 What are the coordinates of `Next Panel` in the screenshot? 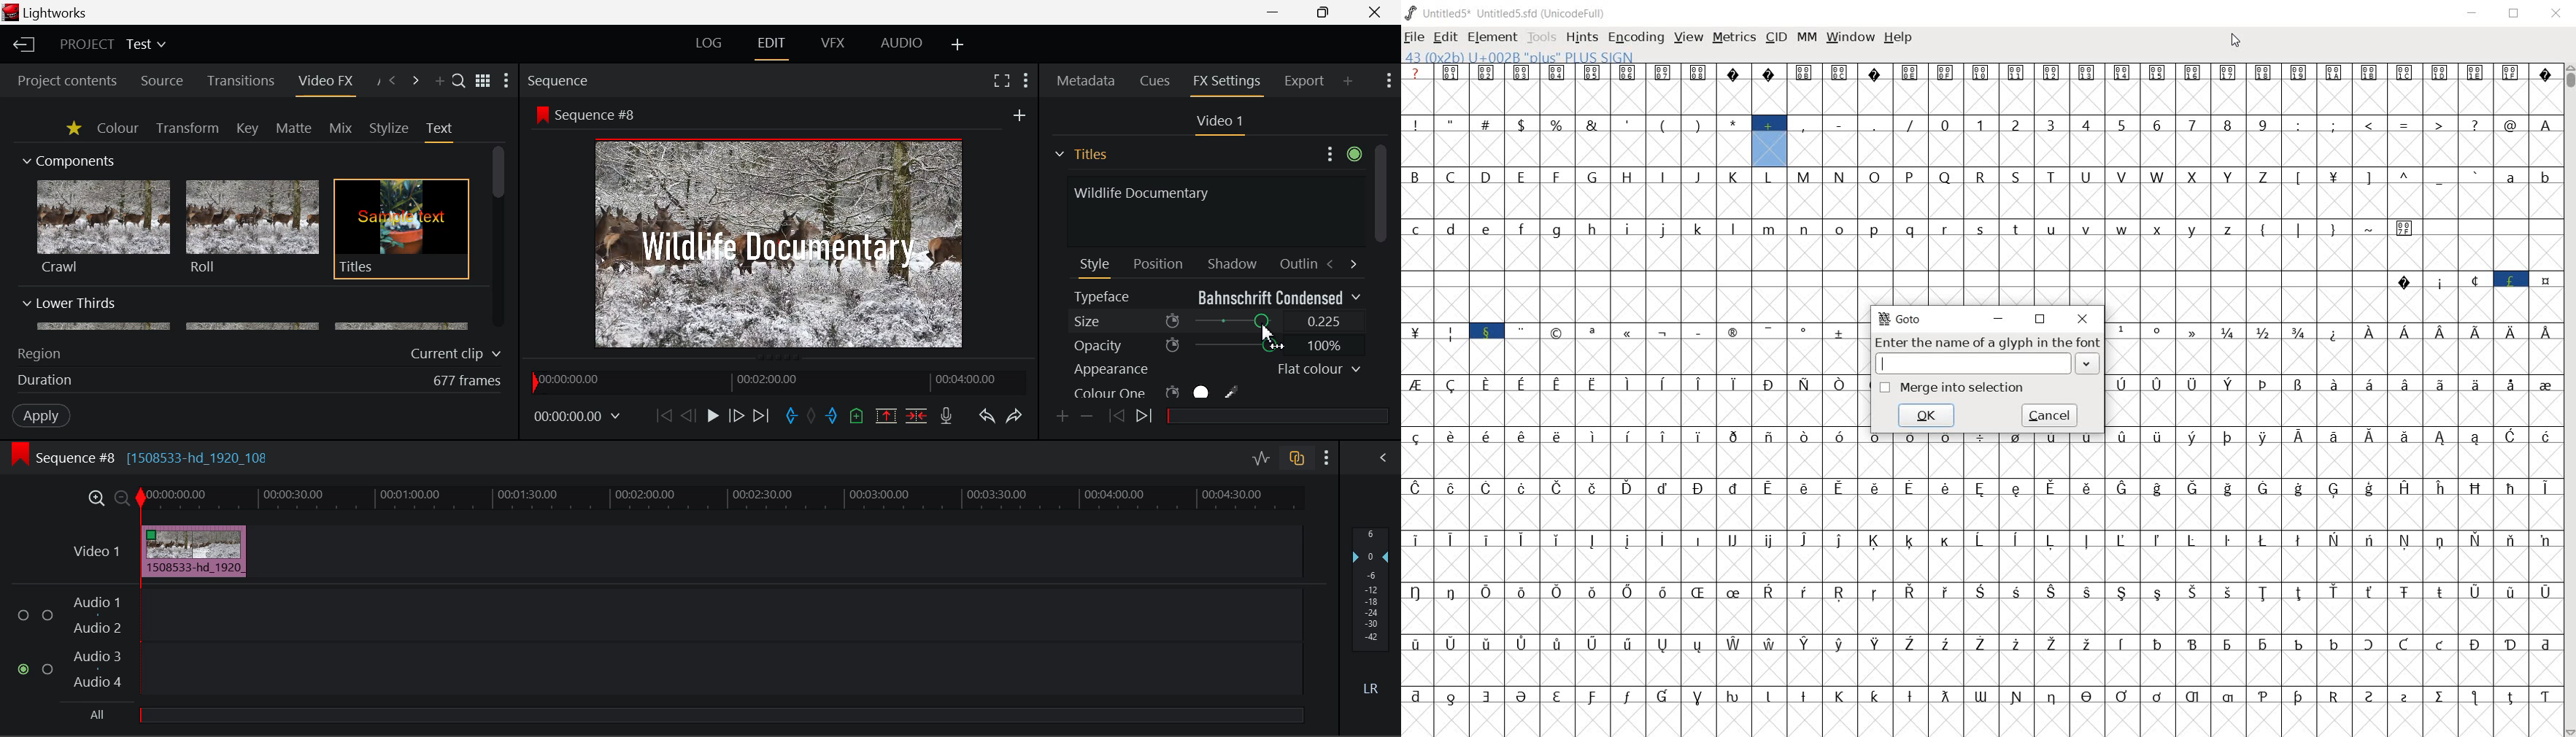 It's located at (417, 82).